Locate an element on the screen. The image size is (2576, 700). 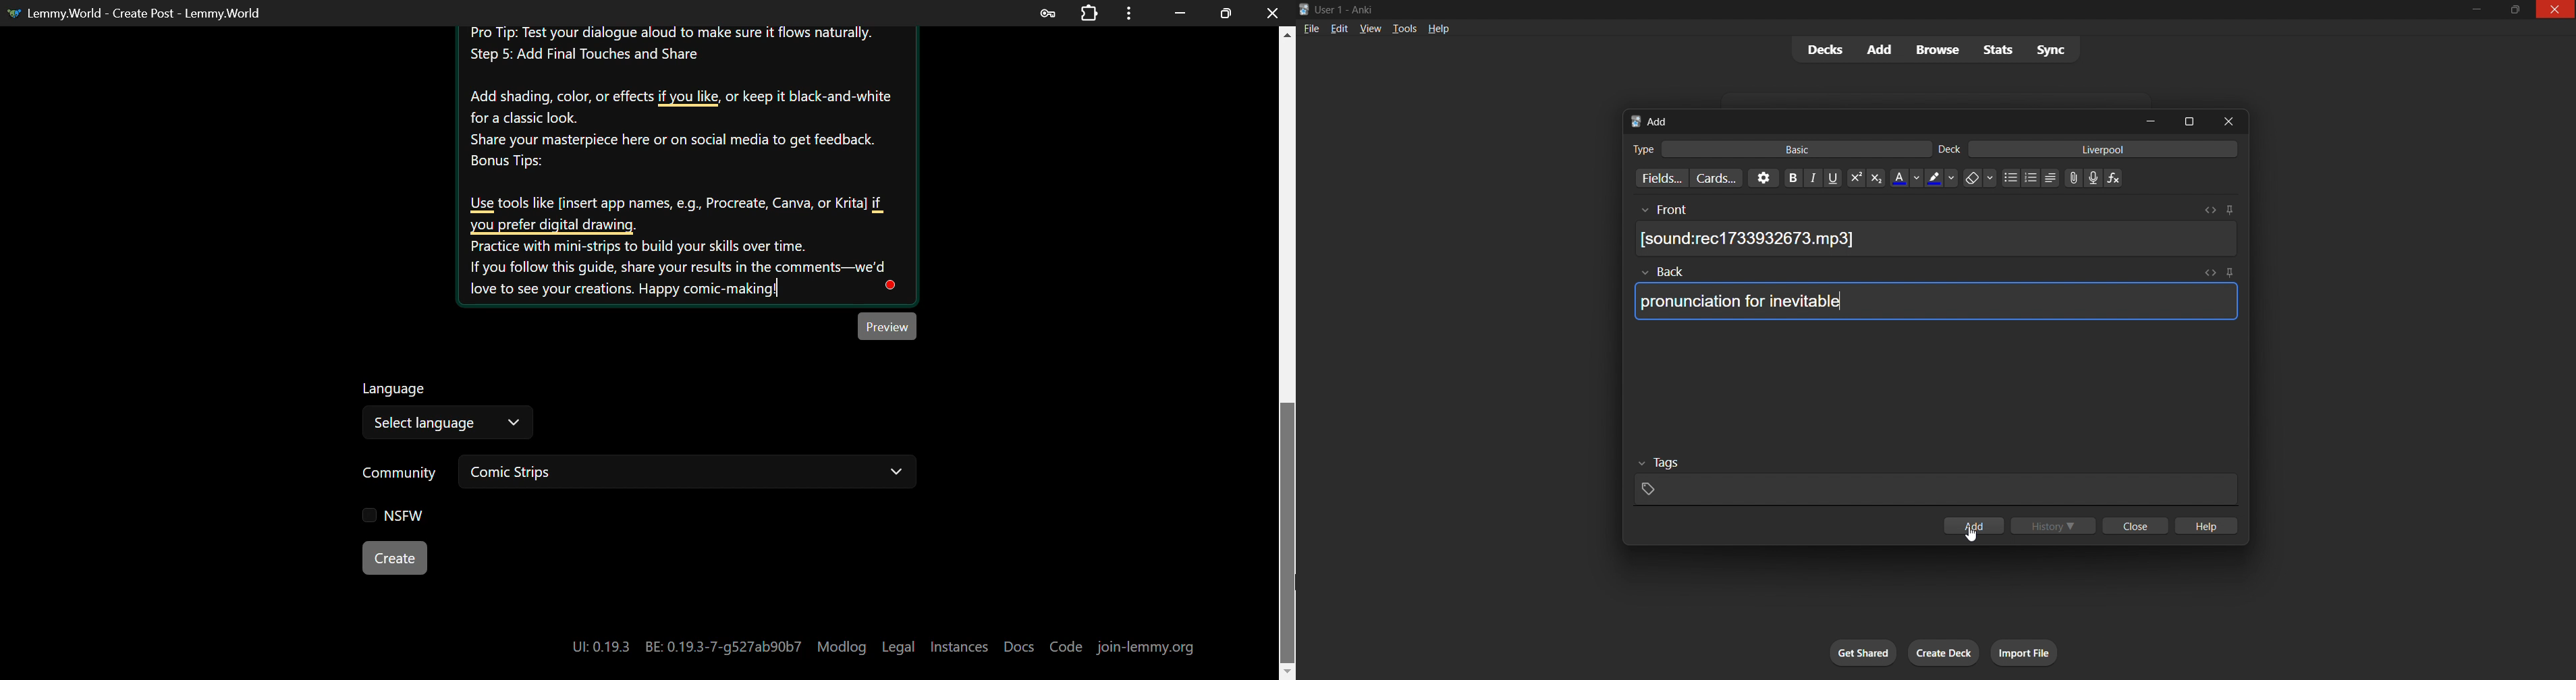
maximize is located at coordinates (2187, 119).